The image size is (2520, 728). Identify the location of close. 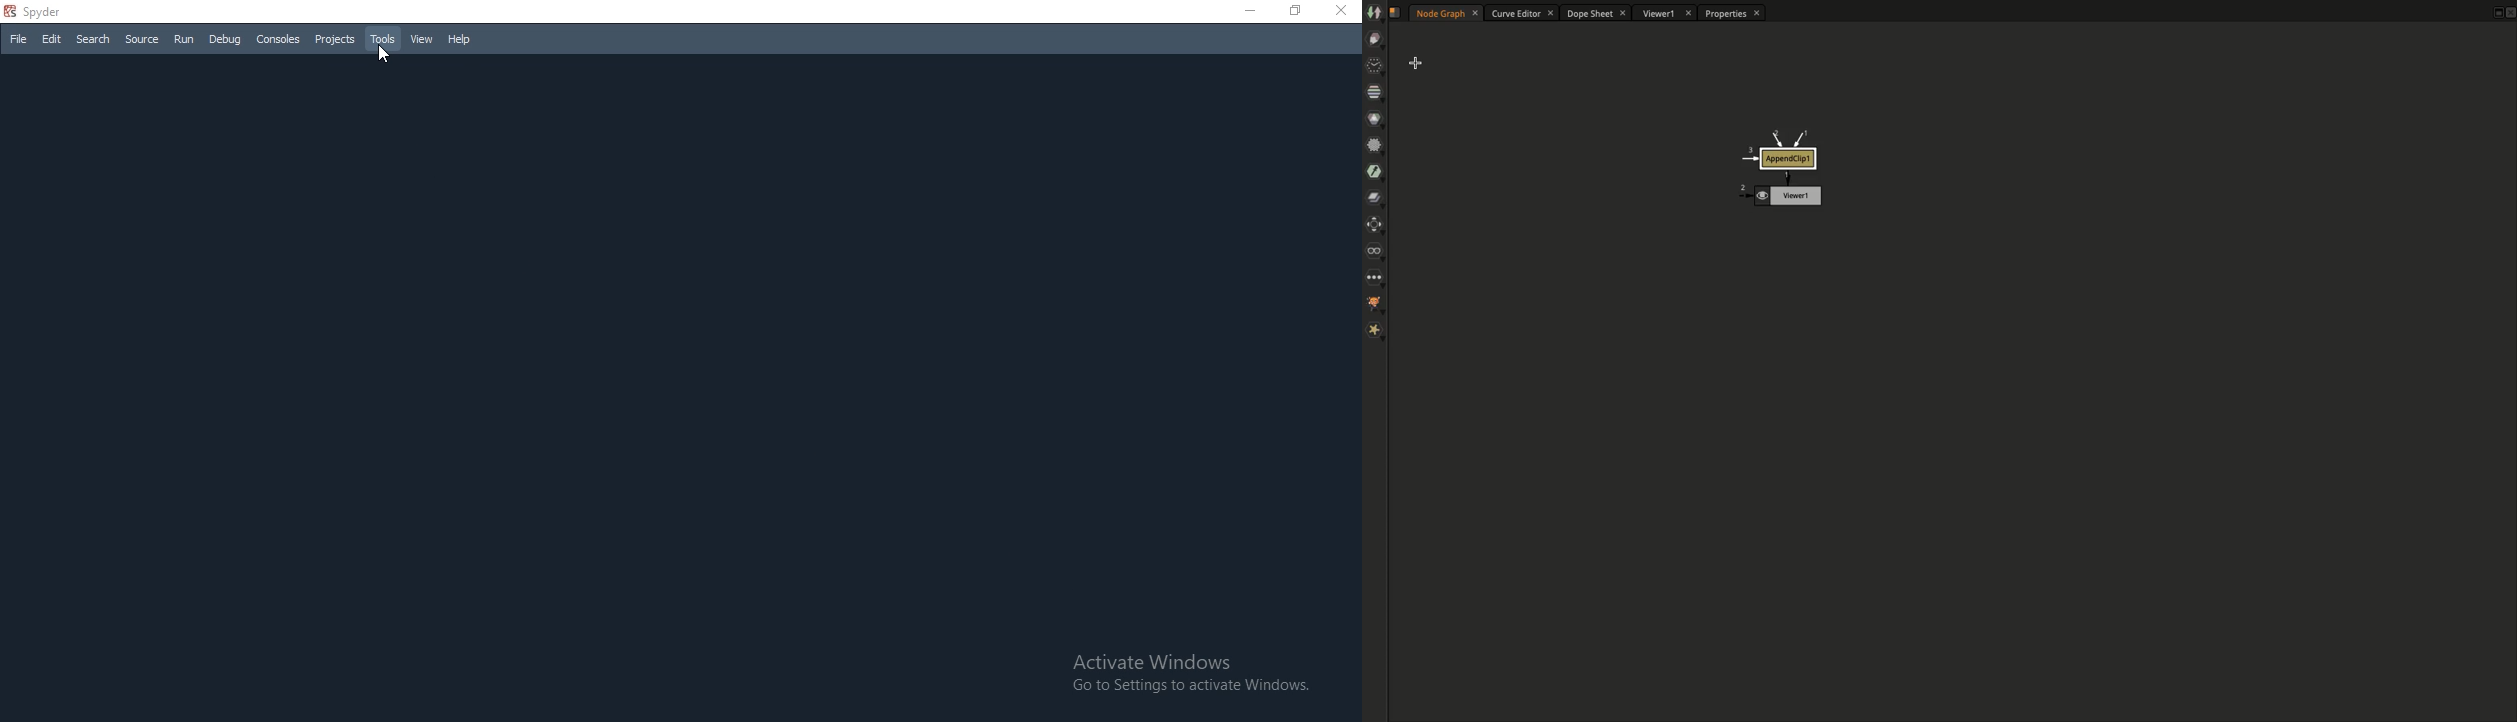
(1342, 12).